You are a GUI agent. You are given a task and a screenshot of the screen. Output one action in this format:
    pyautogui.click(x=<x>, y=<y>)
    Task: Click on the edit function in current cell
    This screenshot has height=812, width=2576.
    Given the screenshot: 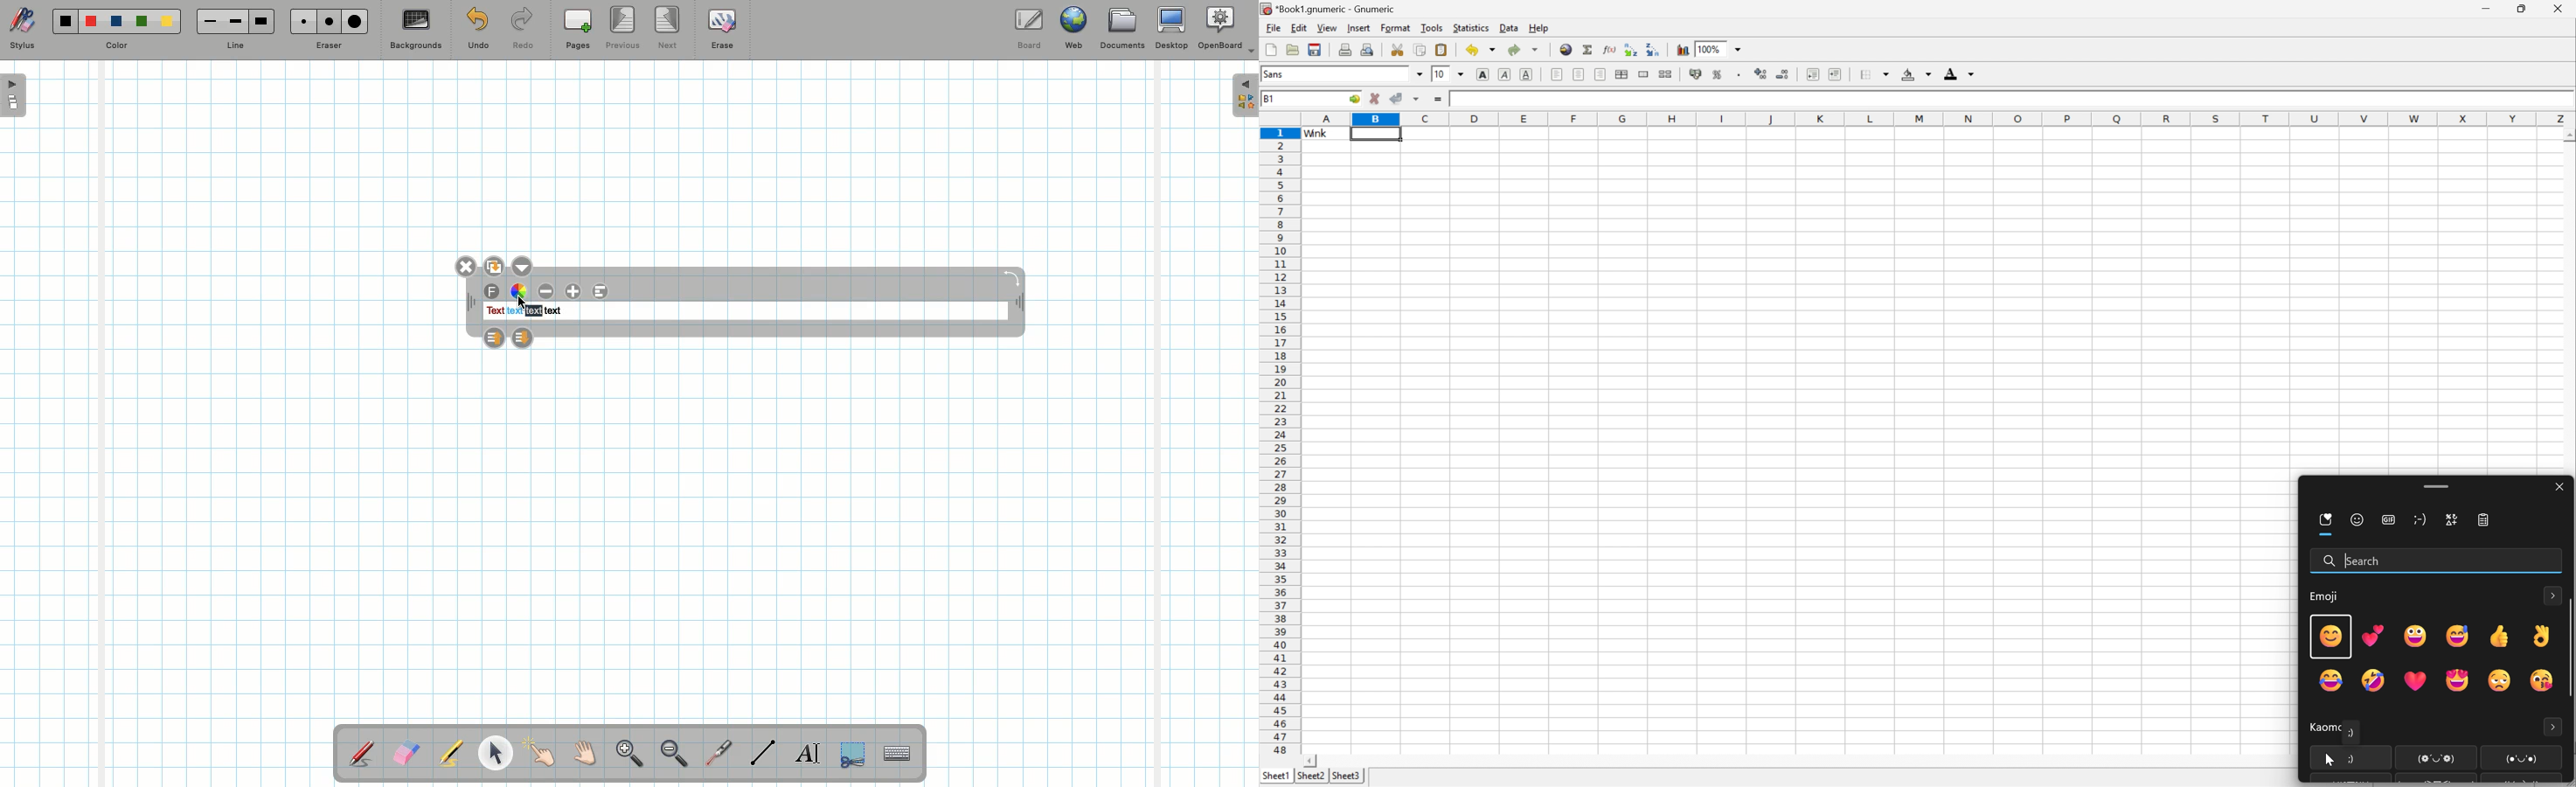 What is the action you would take?
    pyautogui.click(x=1610, y=48)
    